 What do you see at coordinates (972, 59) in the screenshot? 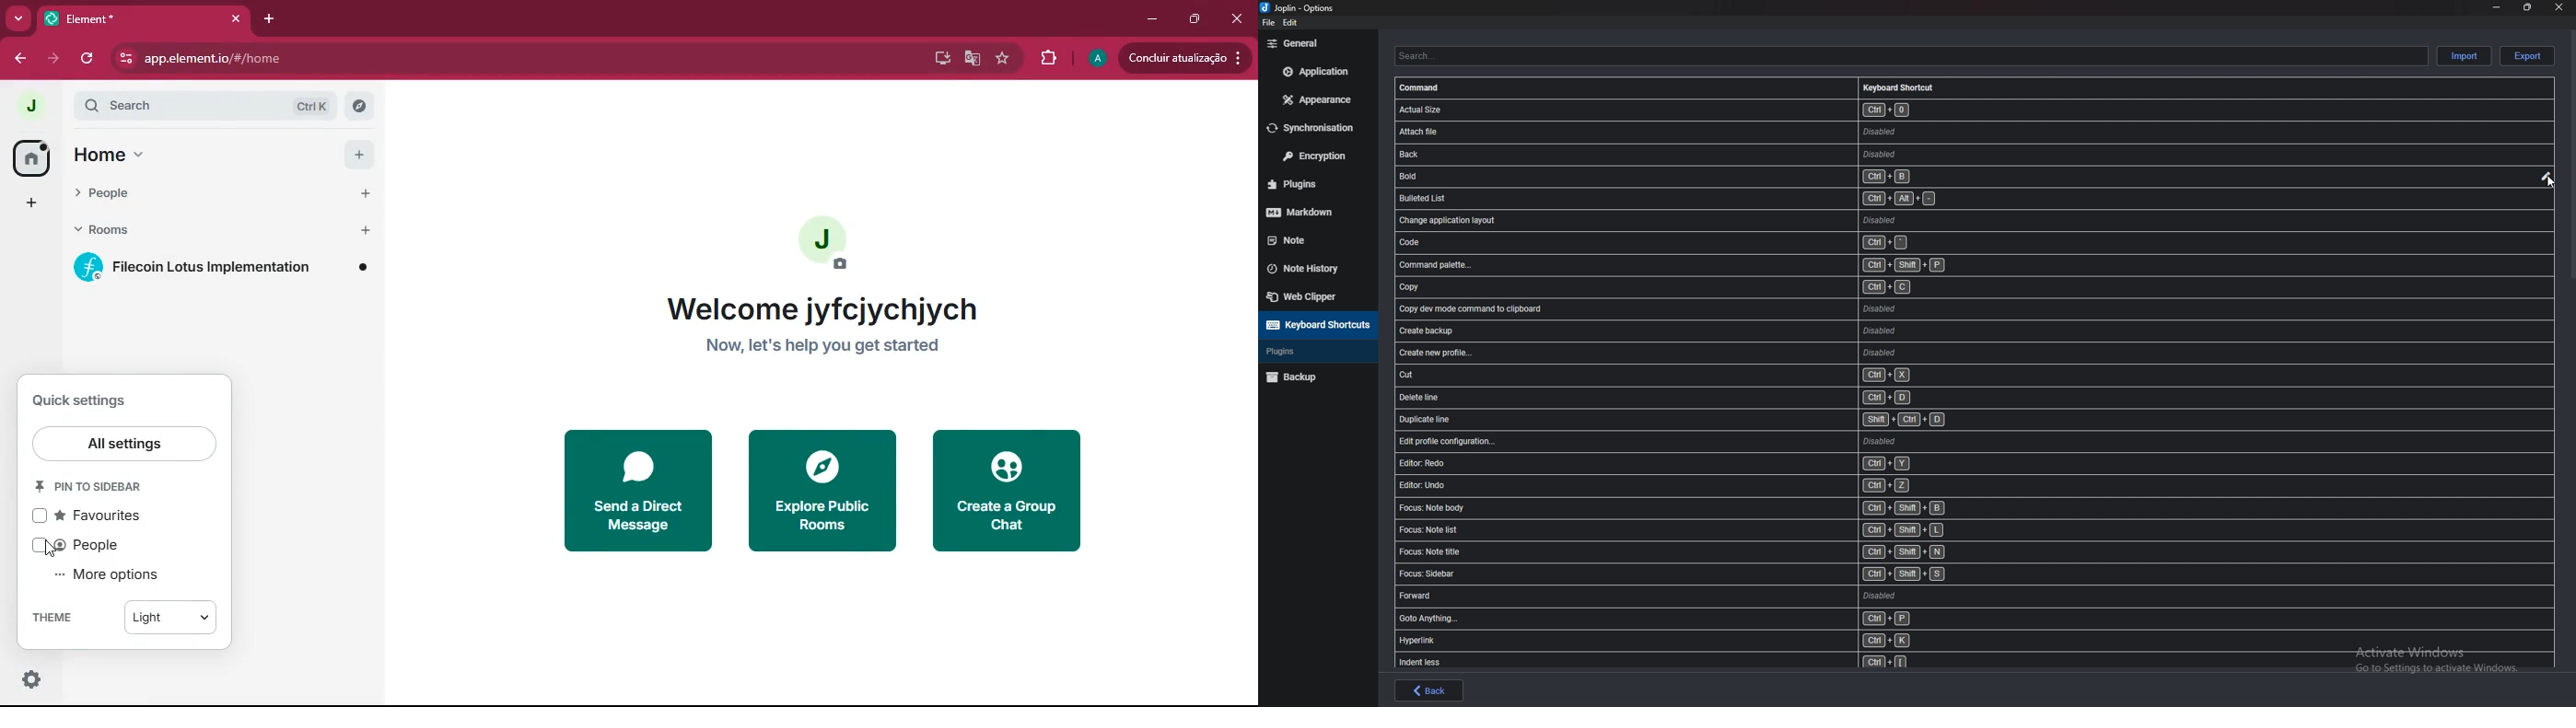
I see `google translate` at bounding box center [972, 59].